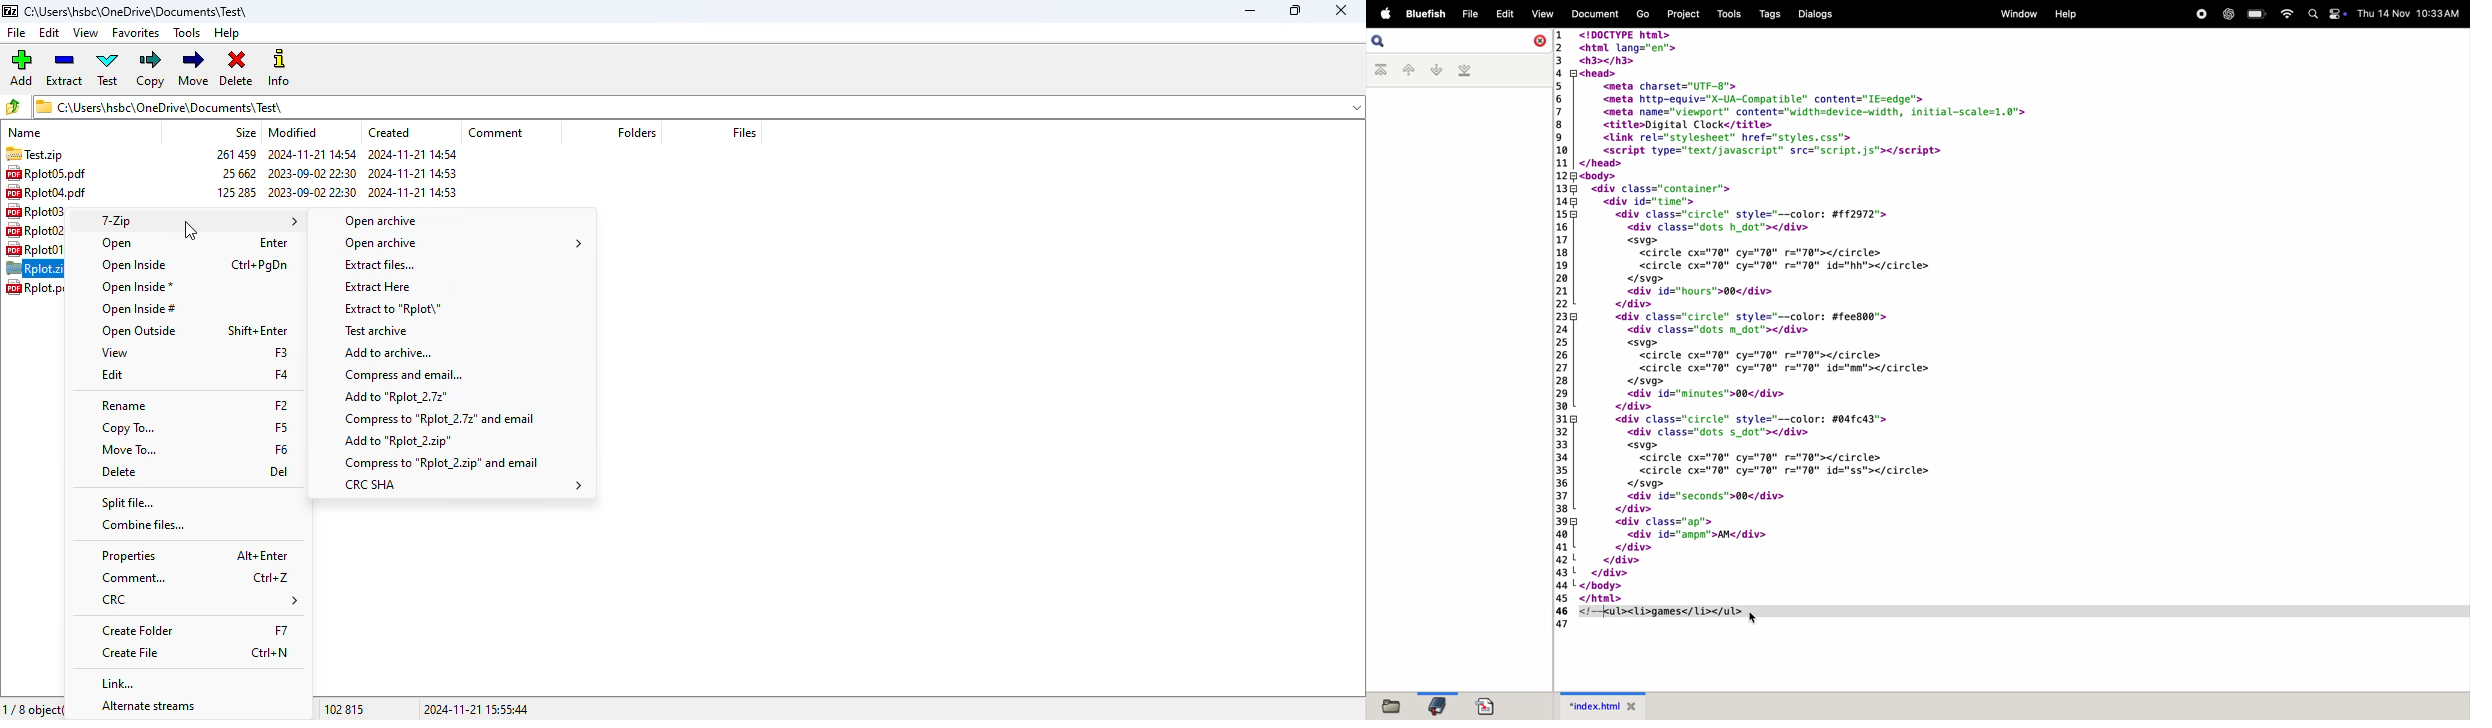 This screenshot has height=728, width=2492. I want to click on view, so click(115, 353).